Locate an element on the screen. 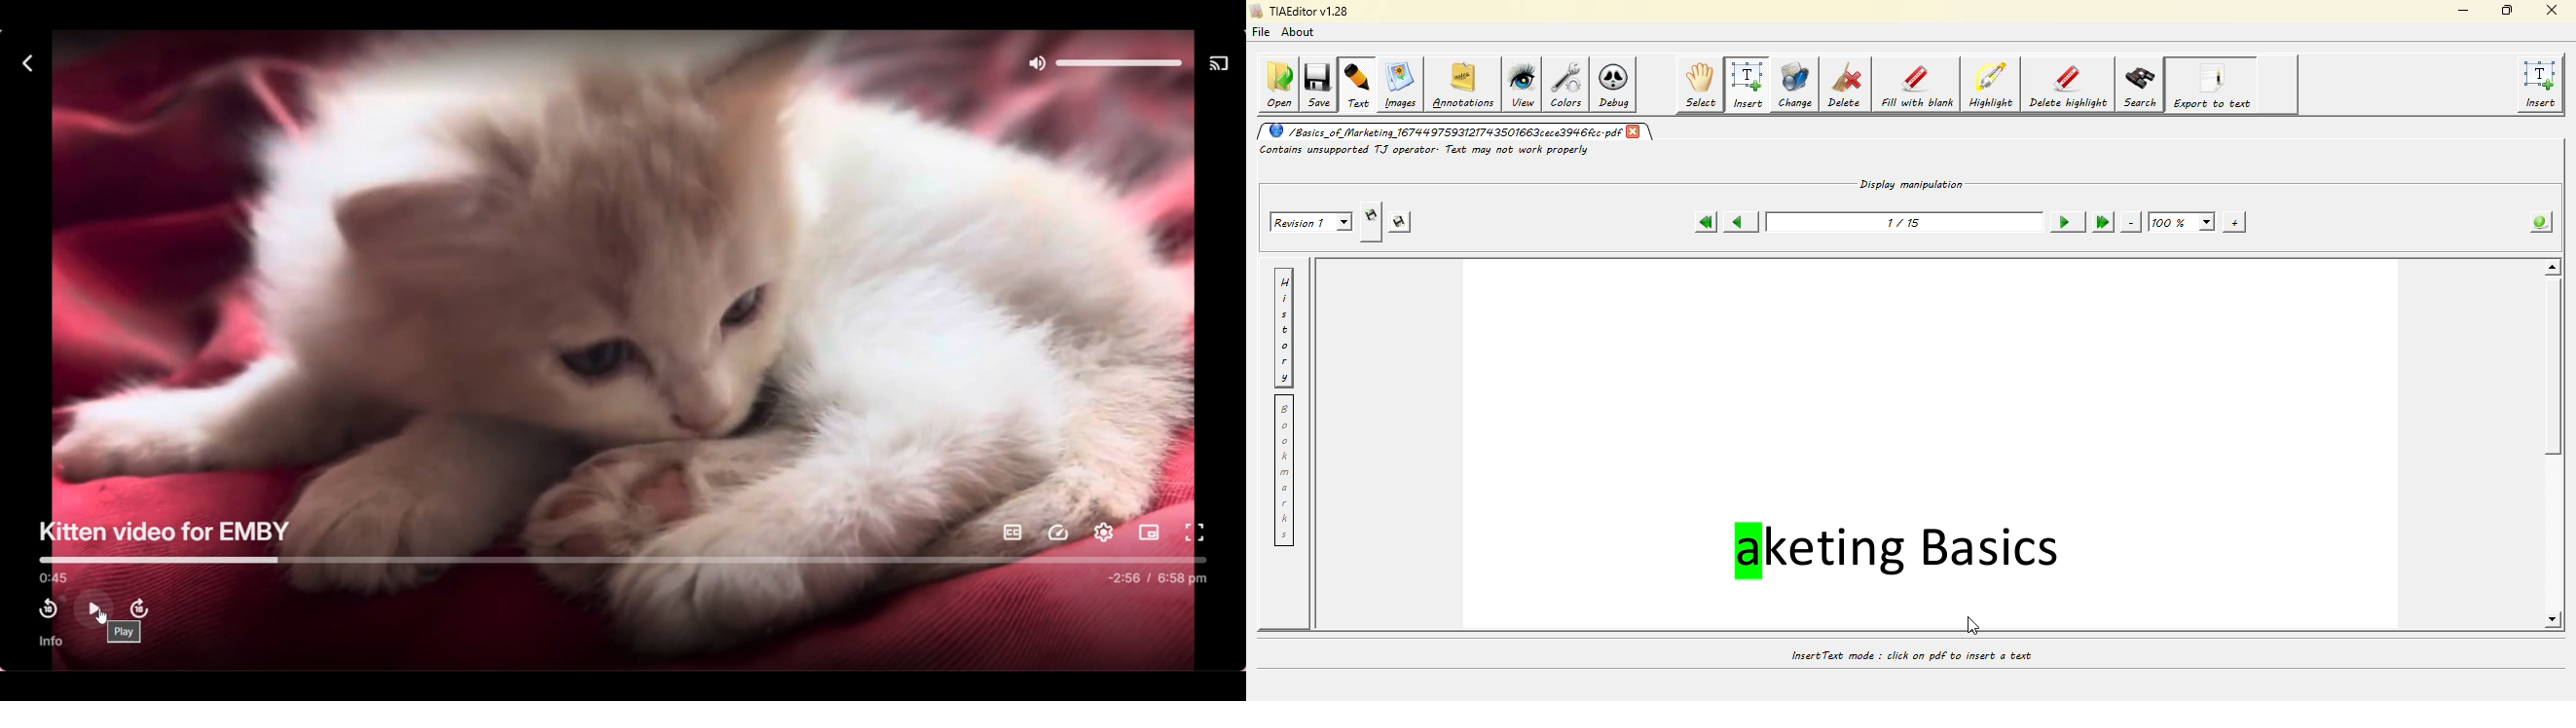 This screenshot has width=2576, height=728. Current time stamp of video 0:43 is located at coordinates (51, 578).